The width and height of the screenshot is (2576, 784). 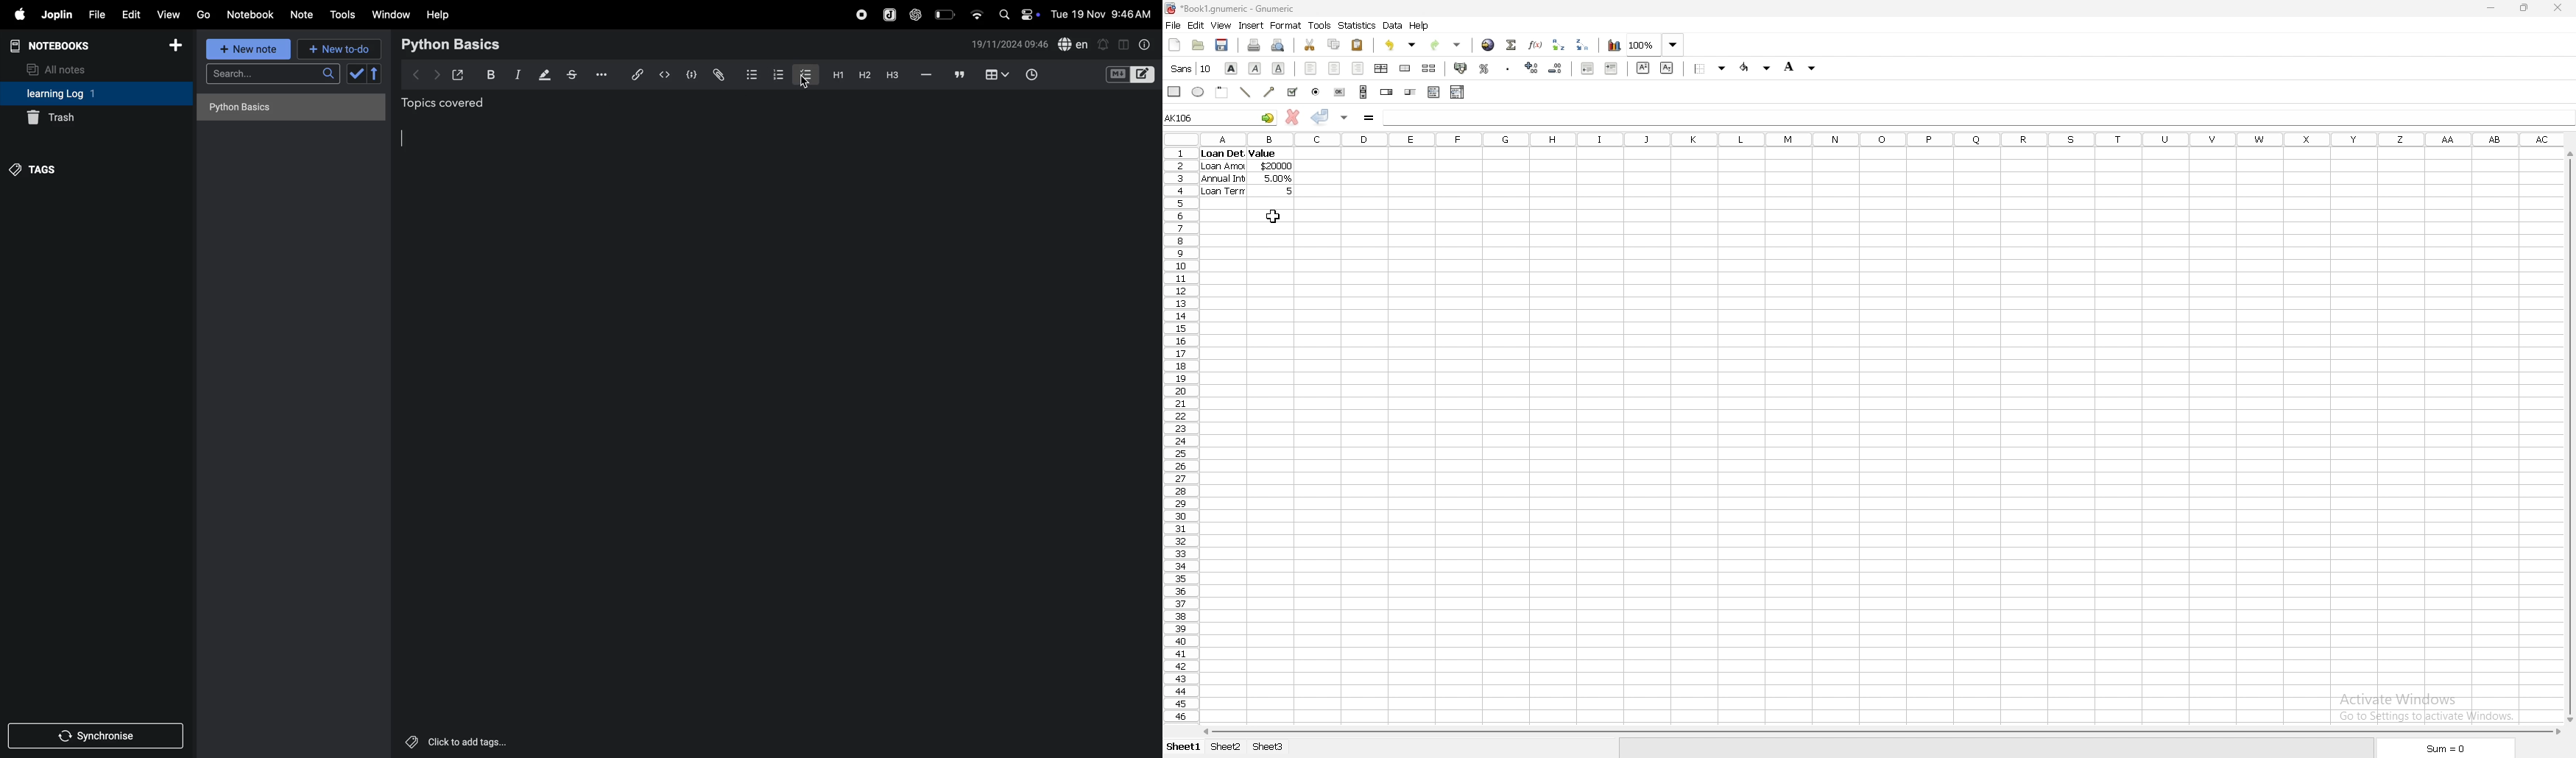 I want to click on topics covered, so click(x=454, y=105).